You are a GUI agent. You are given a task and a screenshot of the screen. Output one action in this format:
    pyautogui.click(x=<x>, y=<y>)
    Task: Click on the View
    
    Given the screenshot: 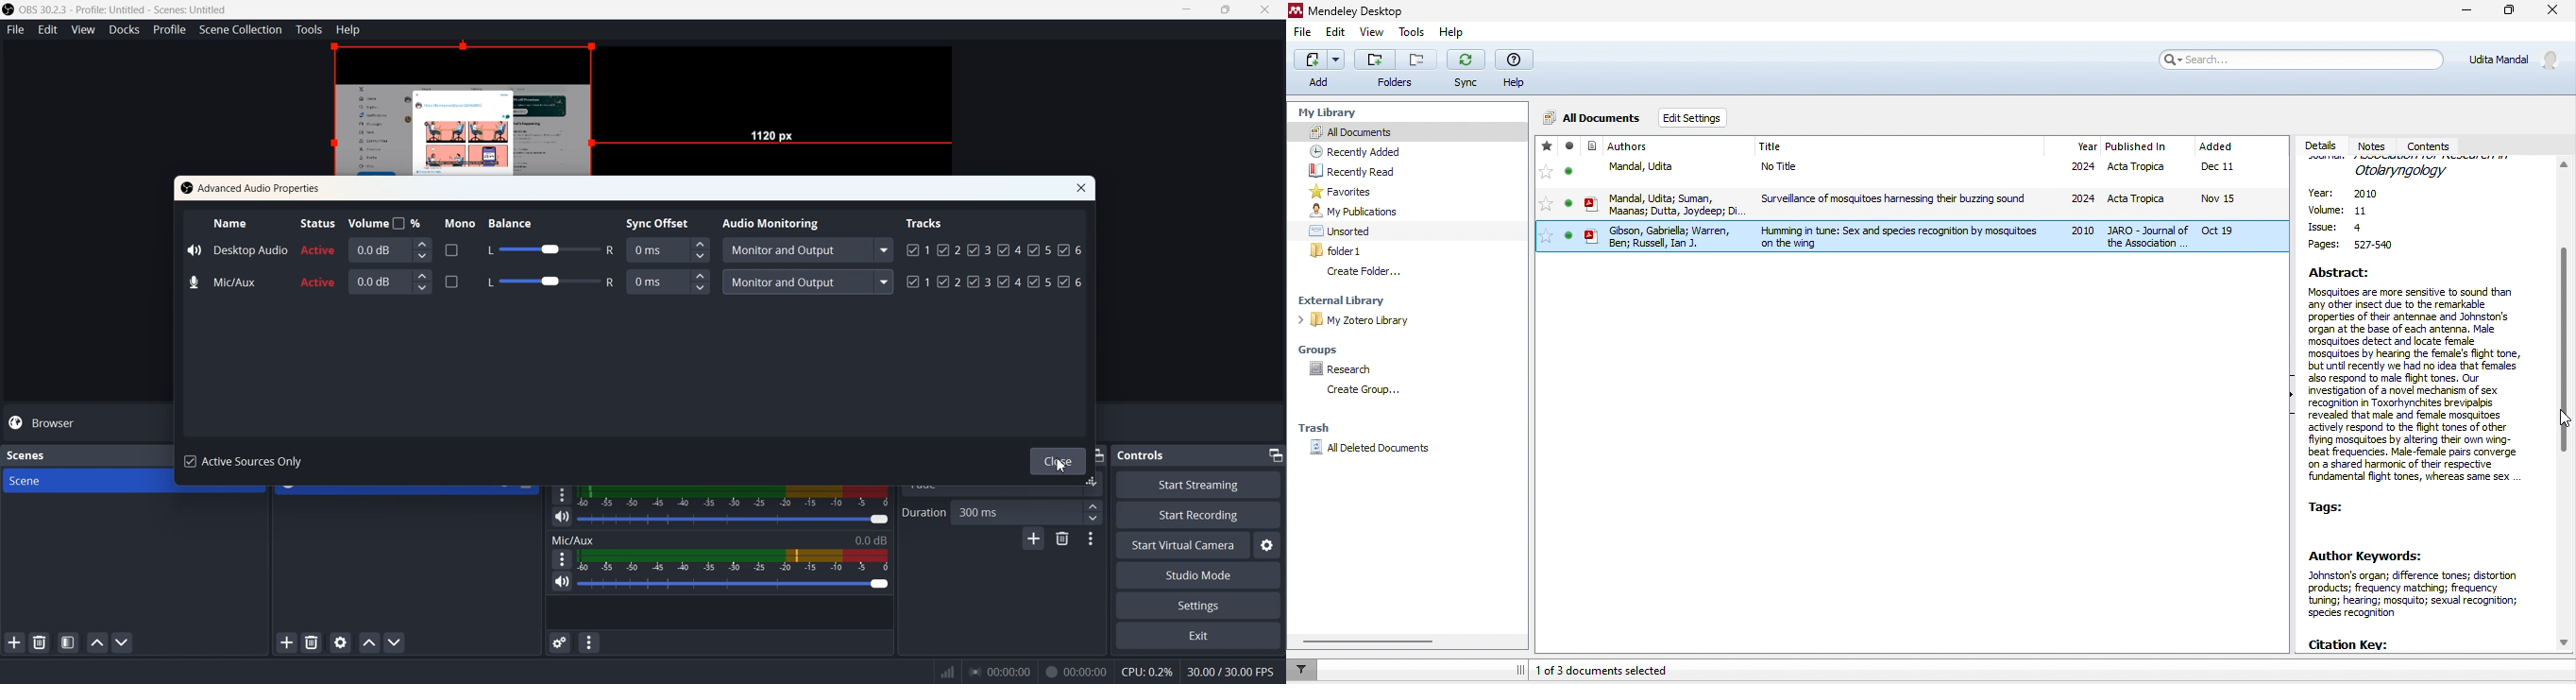 What is the action you would take?
    pyautogui.click(x=84, y=30)
    